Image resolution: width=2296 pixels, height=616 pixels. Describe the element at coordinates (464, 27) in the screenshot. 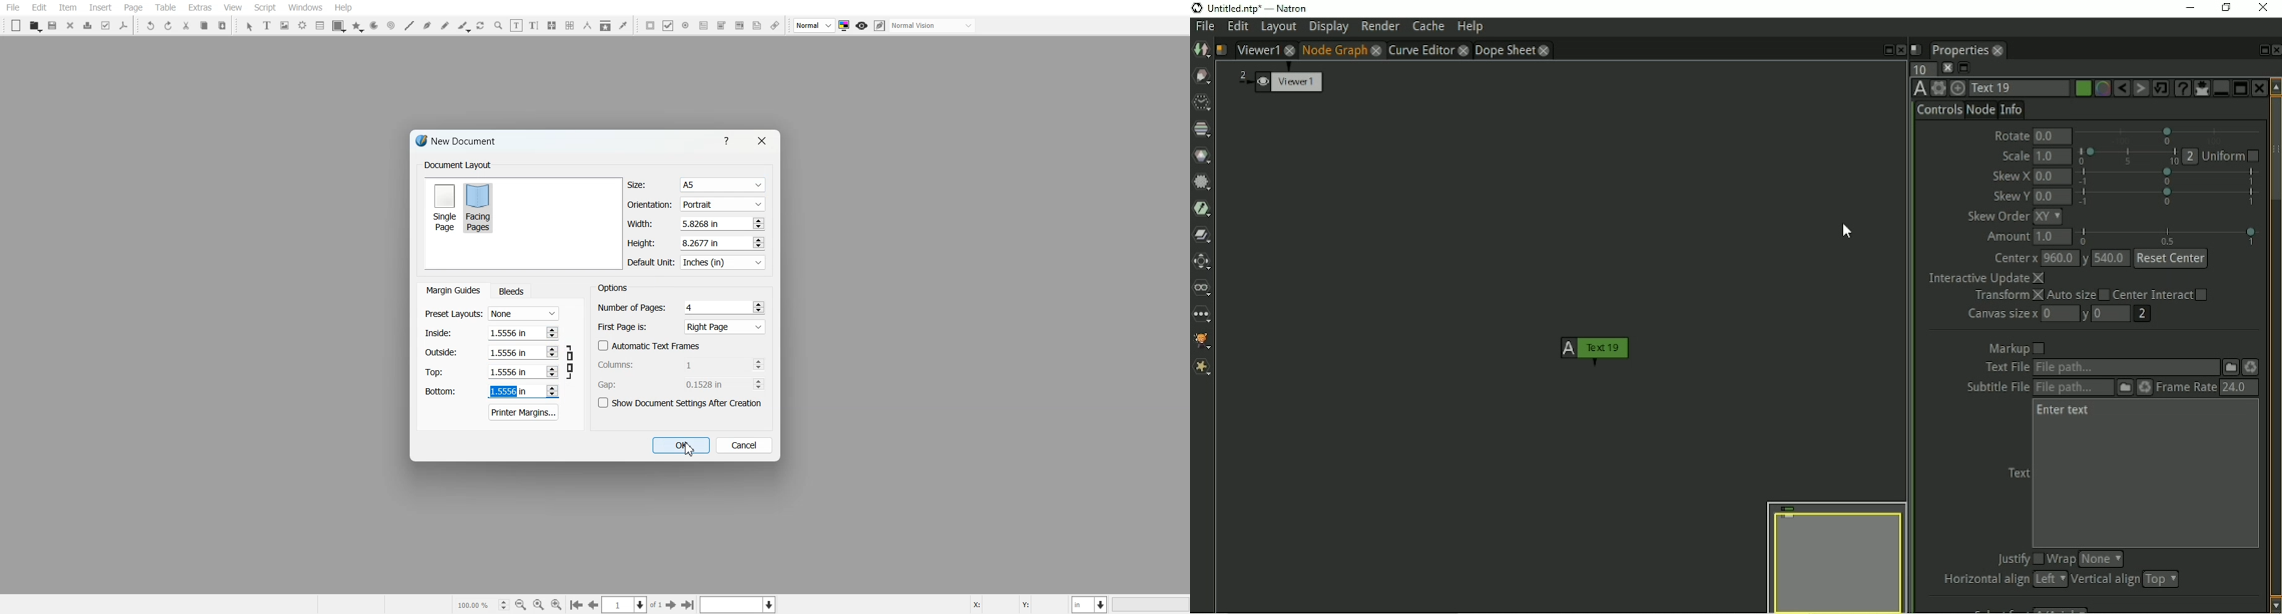

I see `Calligraphic line` at that location.